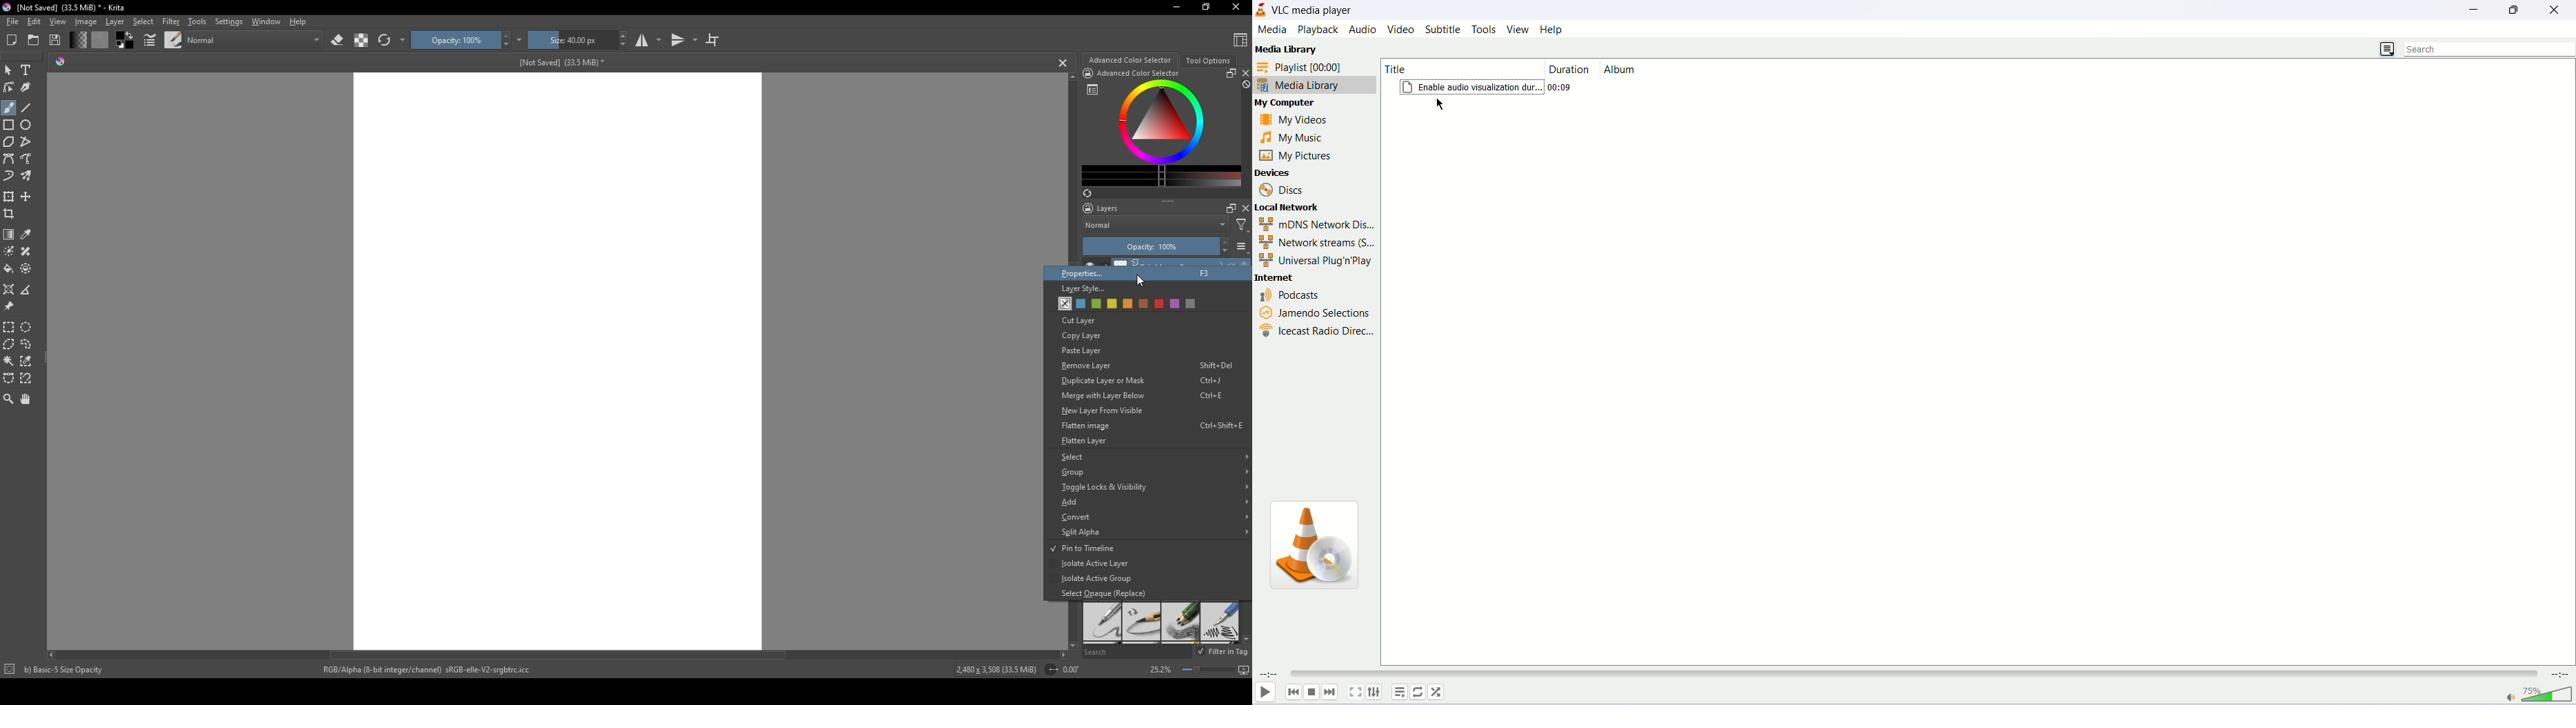 This screenshot has height=728, width=2576. What do you see at coordinates (27, 379) in the screenshot?
I see `magnetic curve` at bounding box center [27, 379].